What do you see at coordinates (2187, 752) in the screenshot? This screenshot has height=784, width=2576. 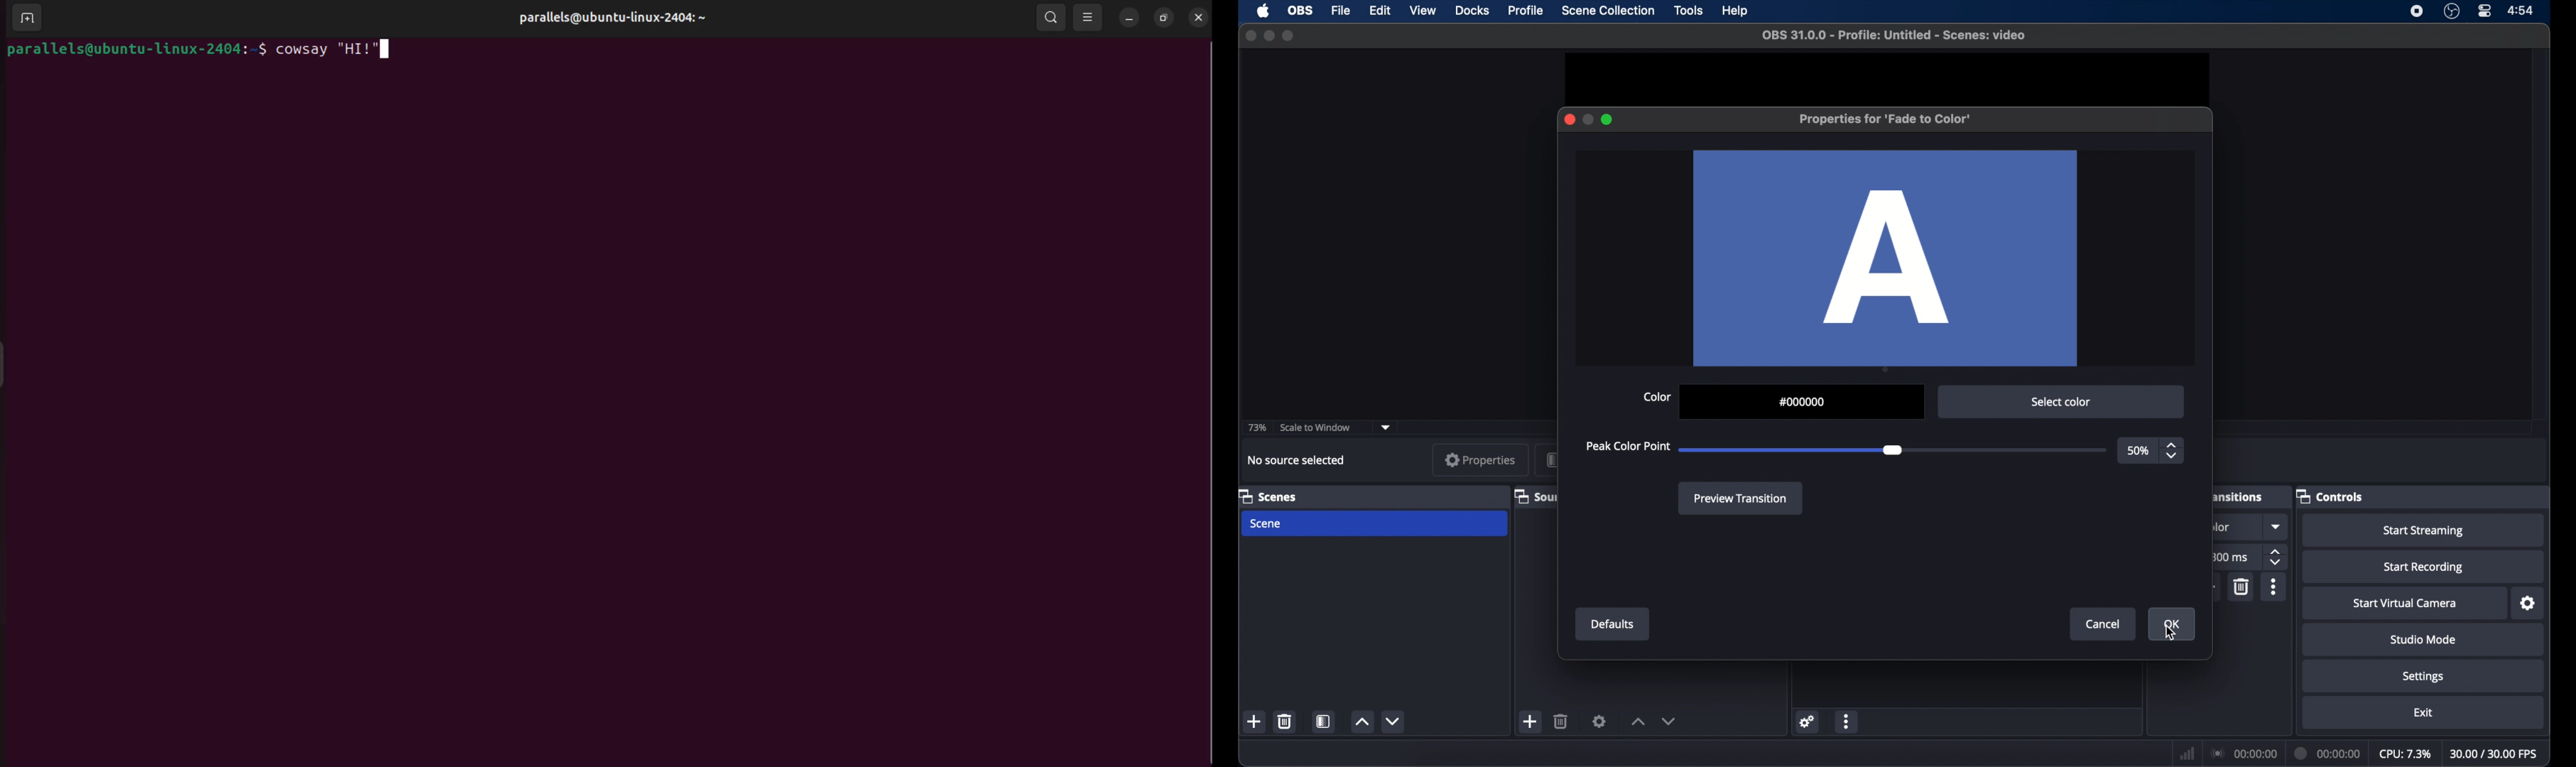 I see `network` at bounding box center [2187, 752].